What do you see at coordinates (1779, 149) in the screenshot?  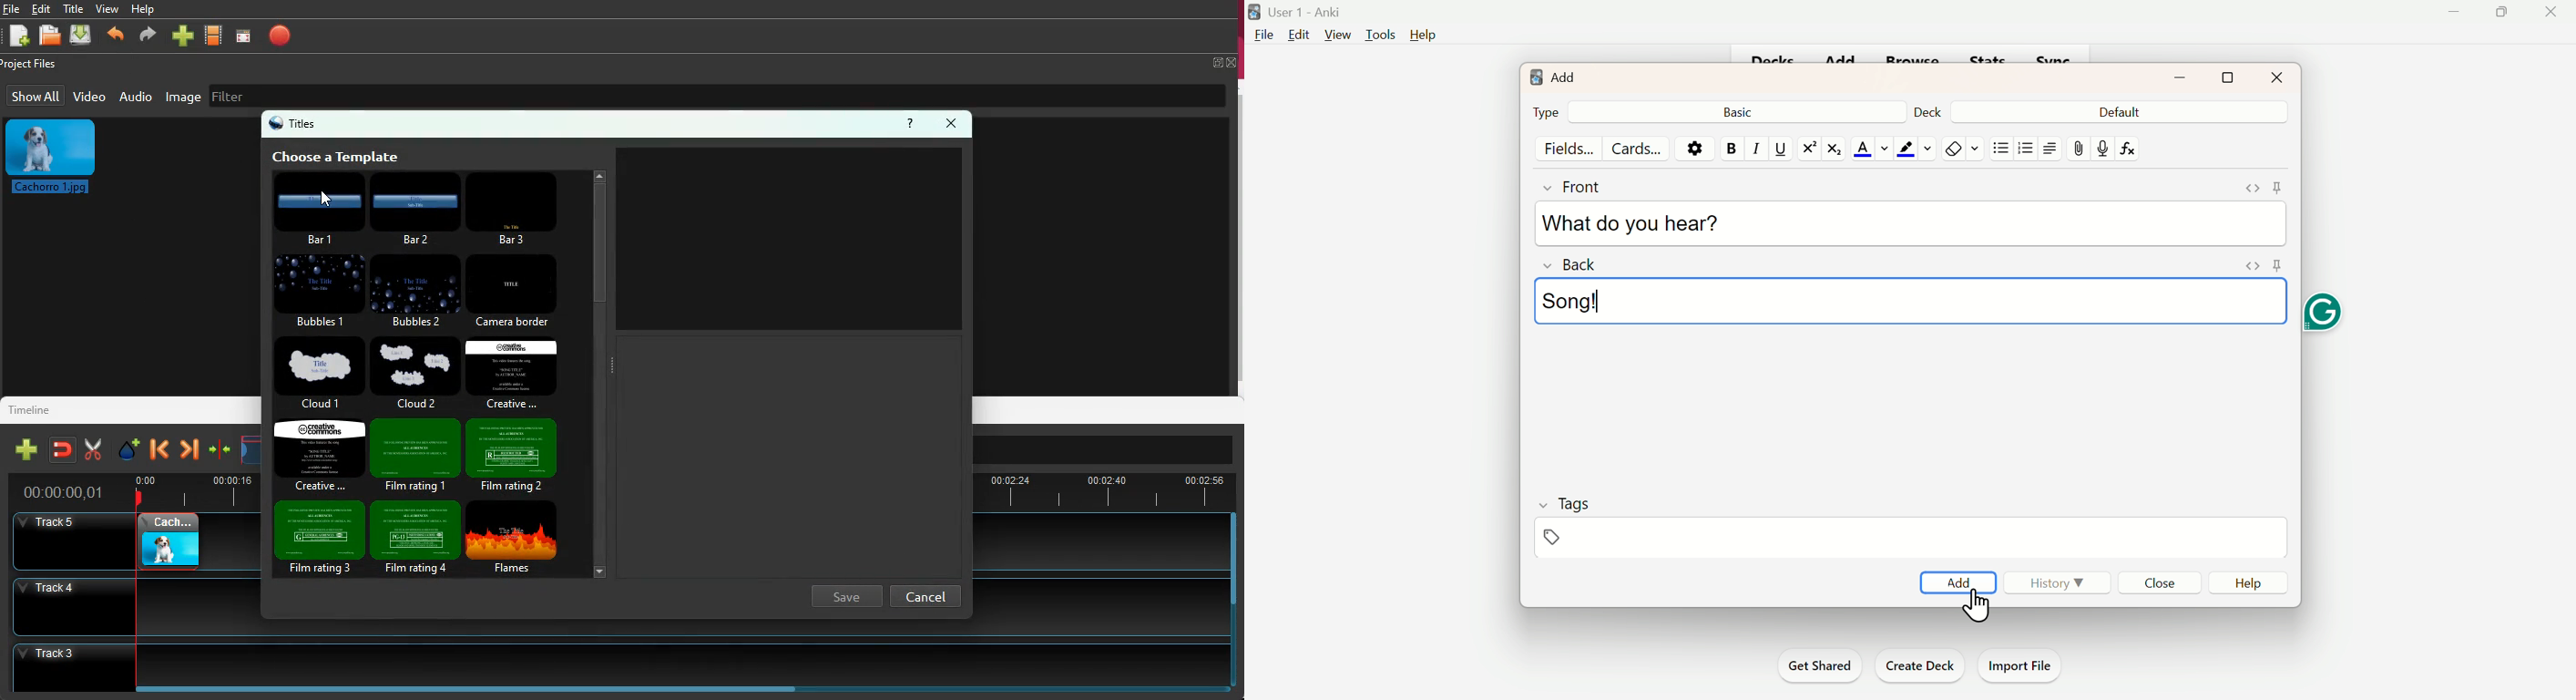 I see `Underline` at bounding box center [1779, 149].